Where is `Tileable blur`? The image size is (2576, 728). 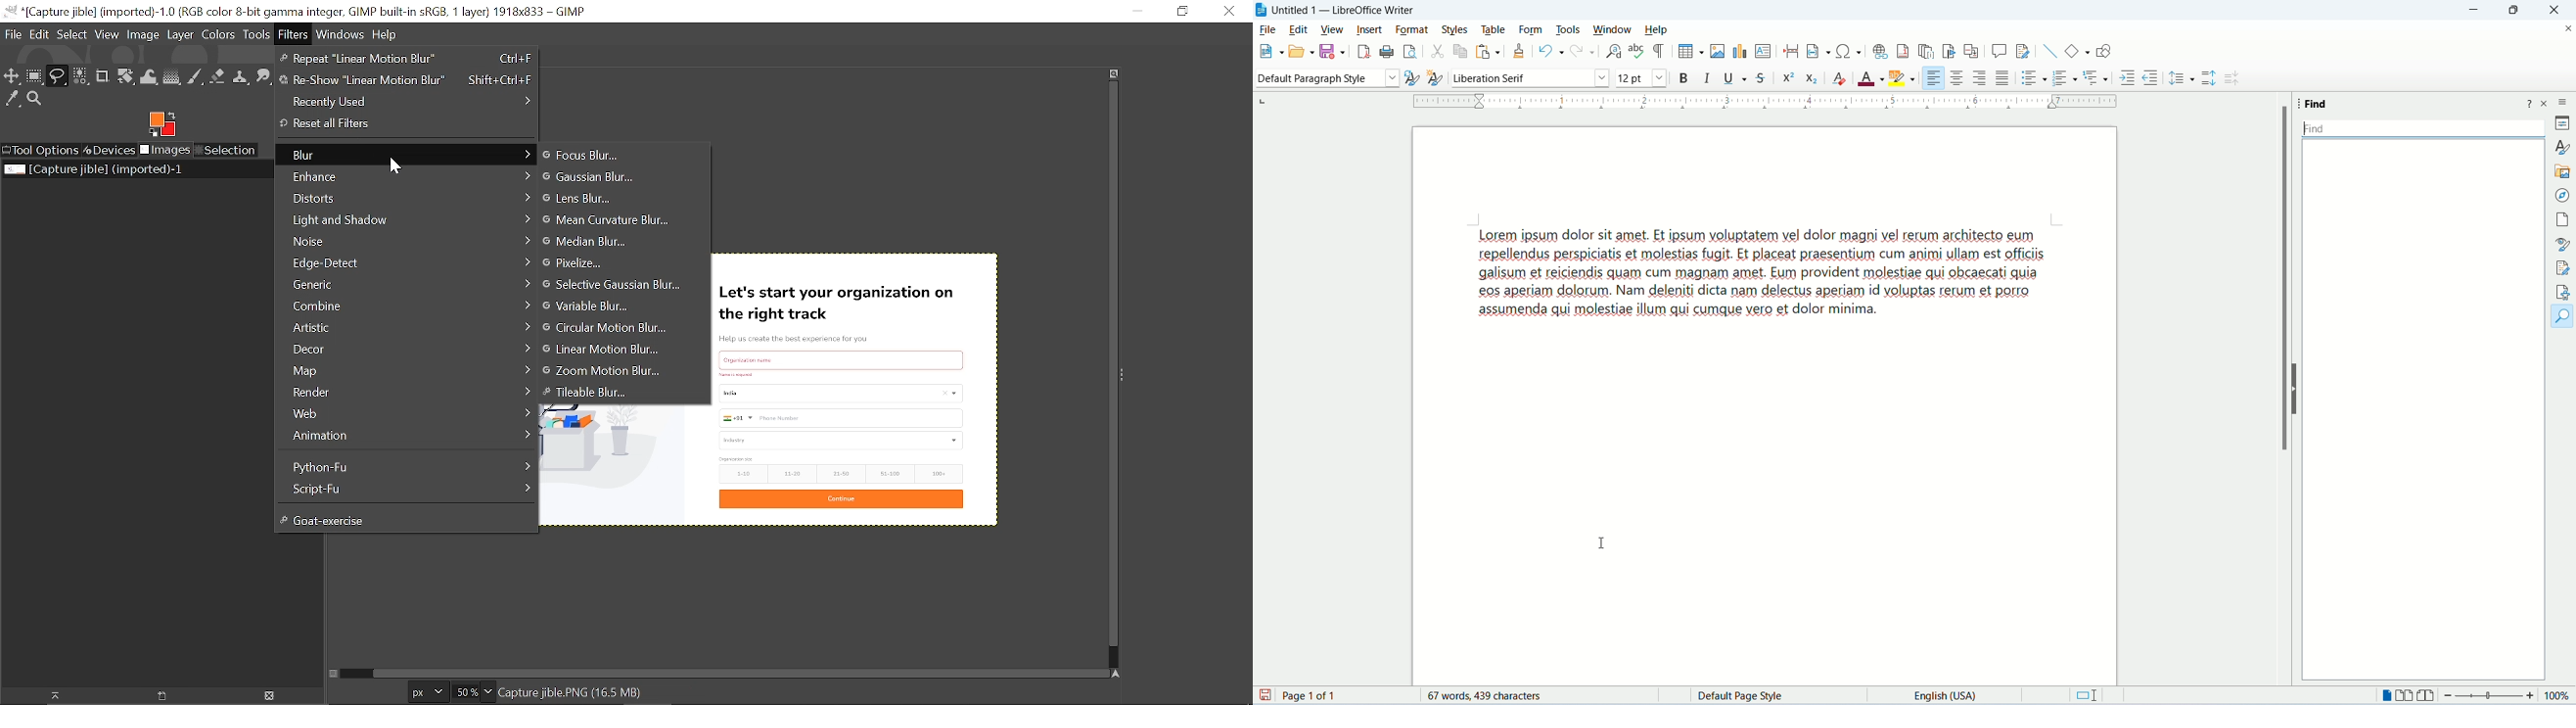 Tileable blur is located at coordinates (601, 392).